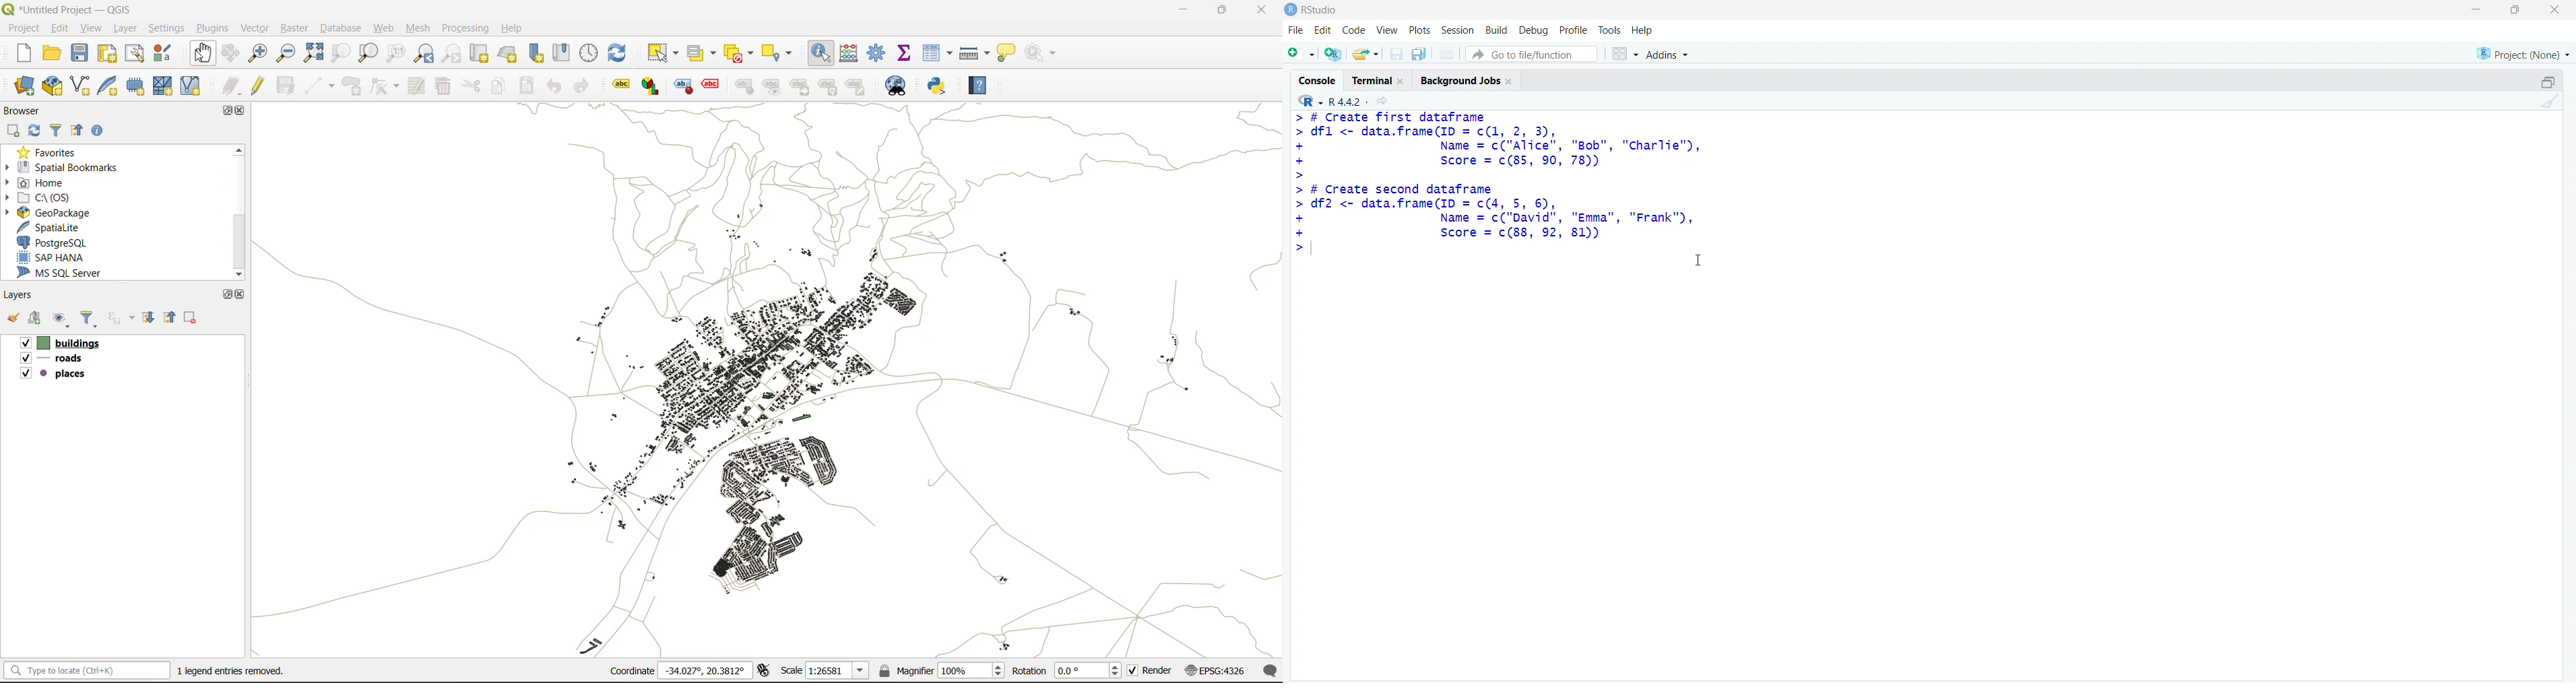 The image size is (2576, 700). Describe the element at coordinates (287, 53) in the screenshot. I see `zoom out` at that location.